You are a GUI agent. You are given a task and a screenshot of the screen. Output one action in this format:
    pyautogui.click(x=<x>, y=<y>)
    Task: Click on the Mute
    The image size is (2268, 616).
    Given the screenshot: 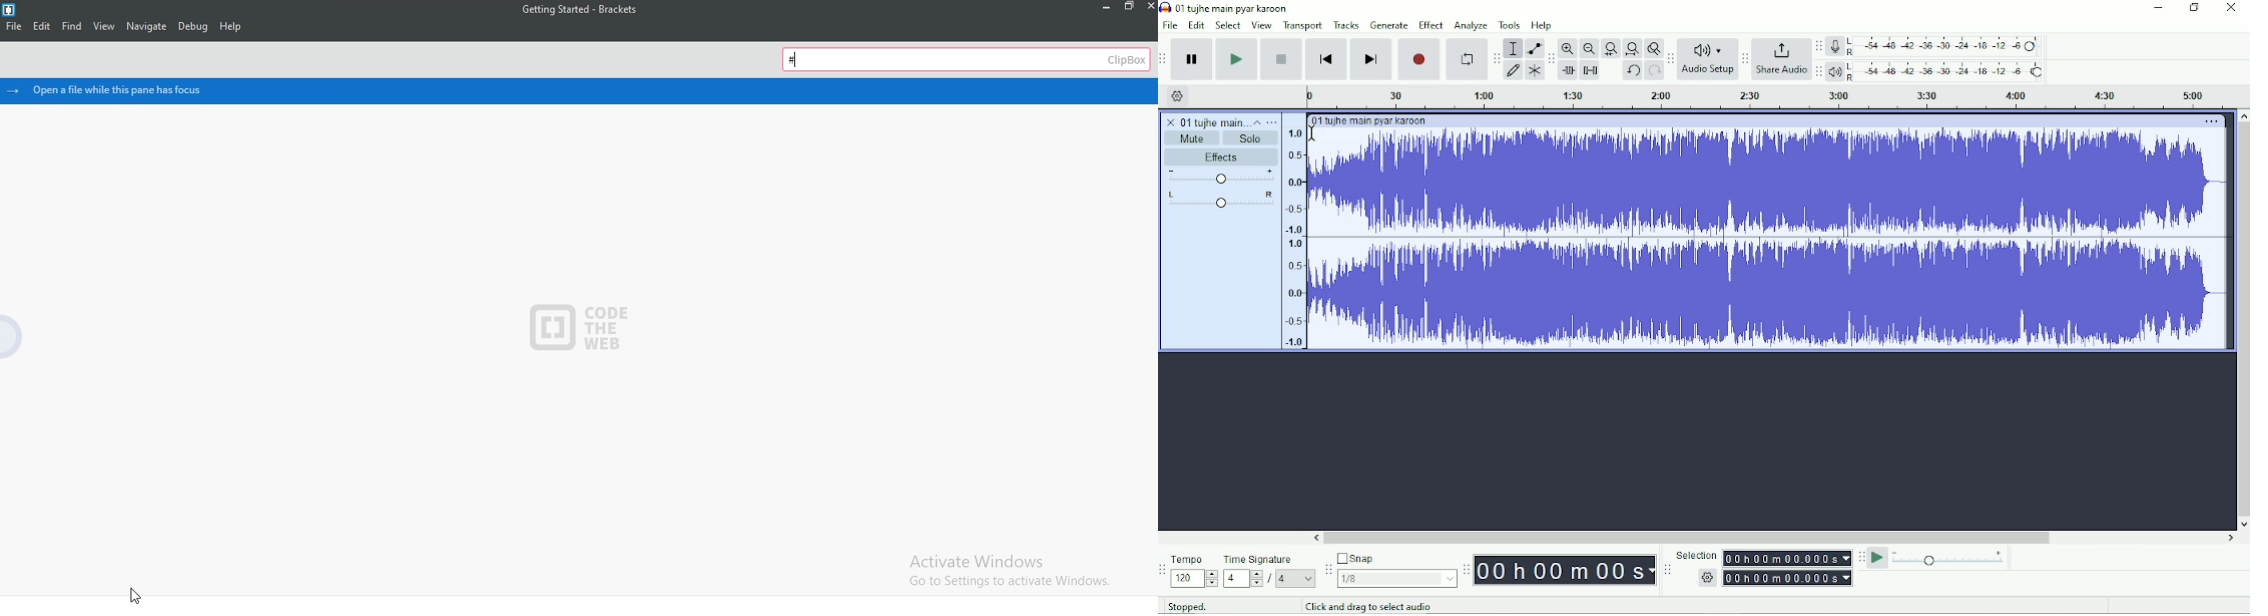 What is the action you would take?
    pyautogui.click(x=1193, y=138)
    